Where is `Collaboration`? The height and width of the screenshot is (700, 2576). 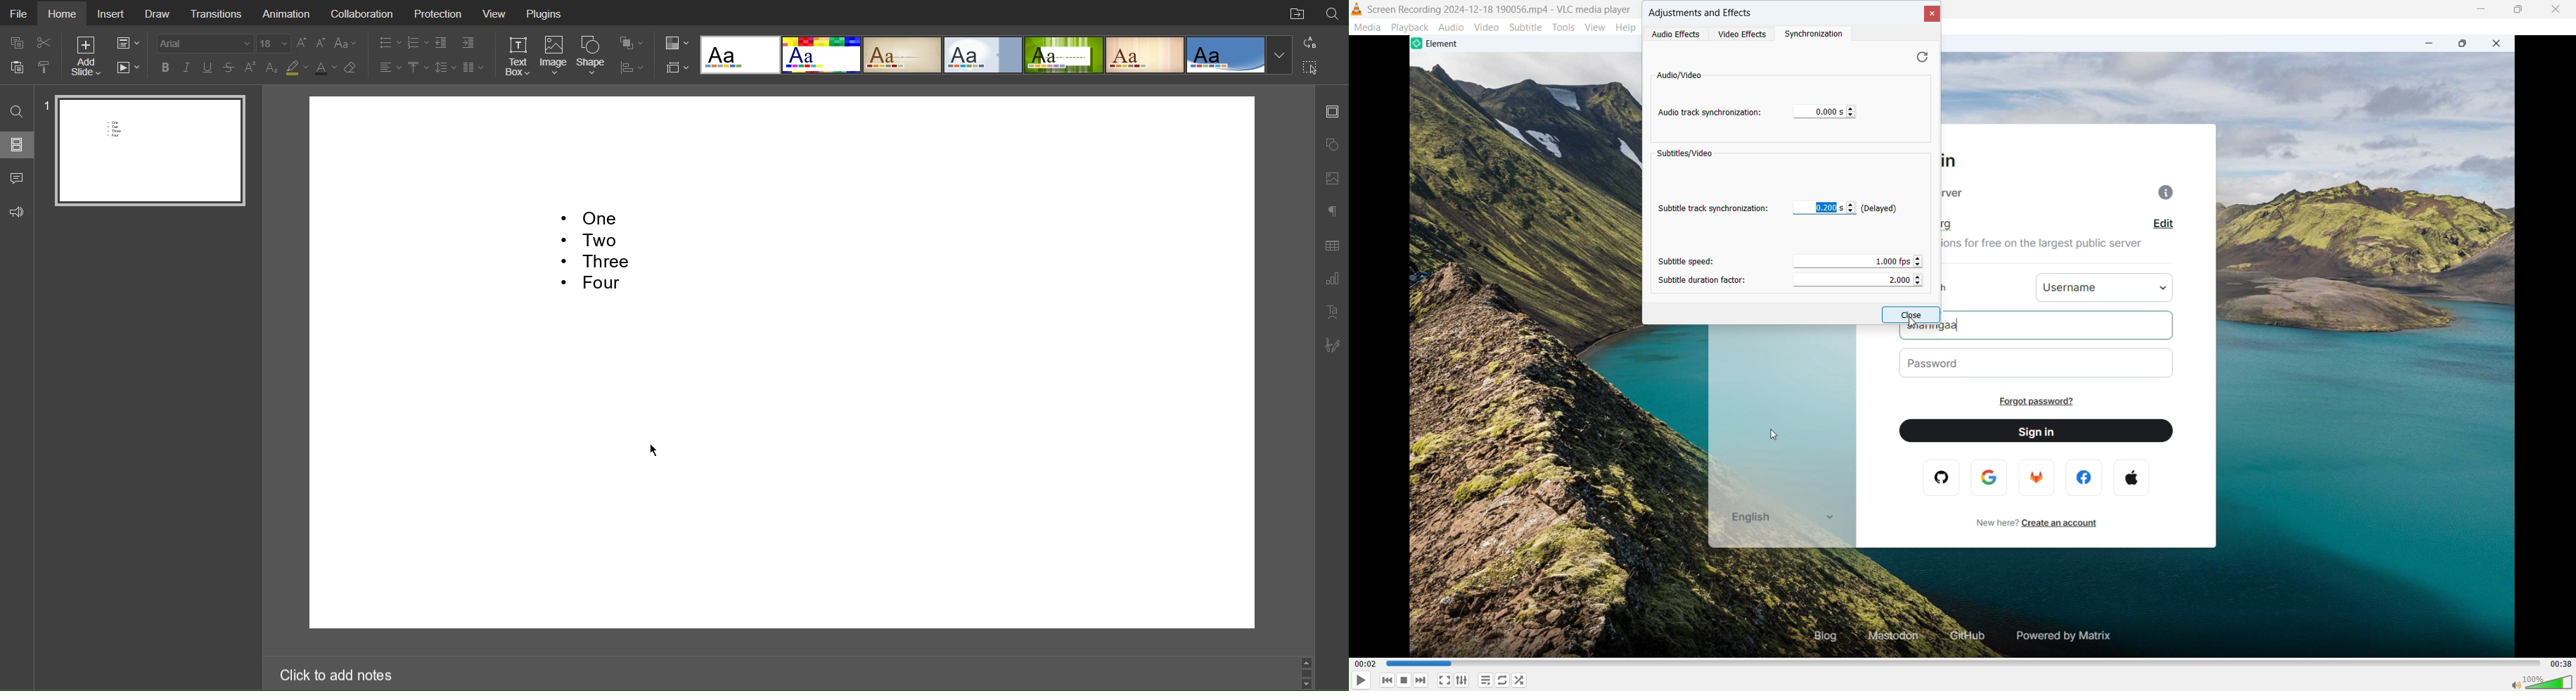
Collaboration is located at coordinates (361, 13).